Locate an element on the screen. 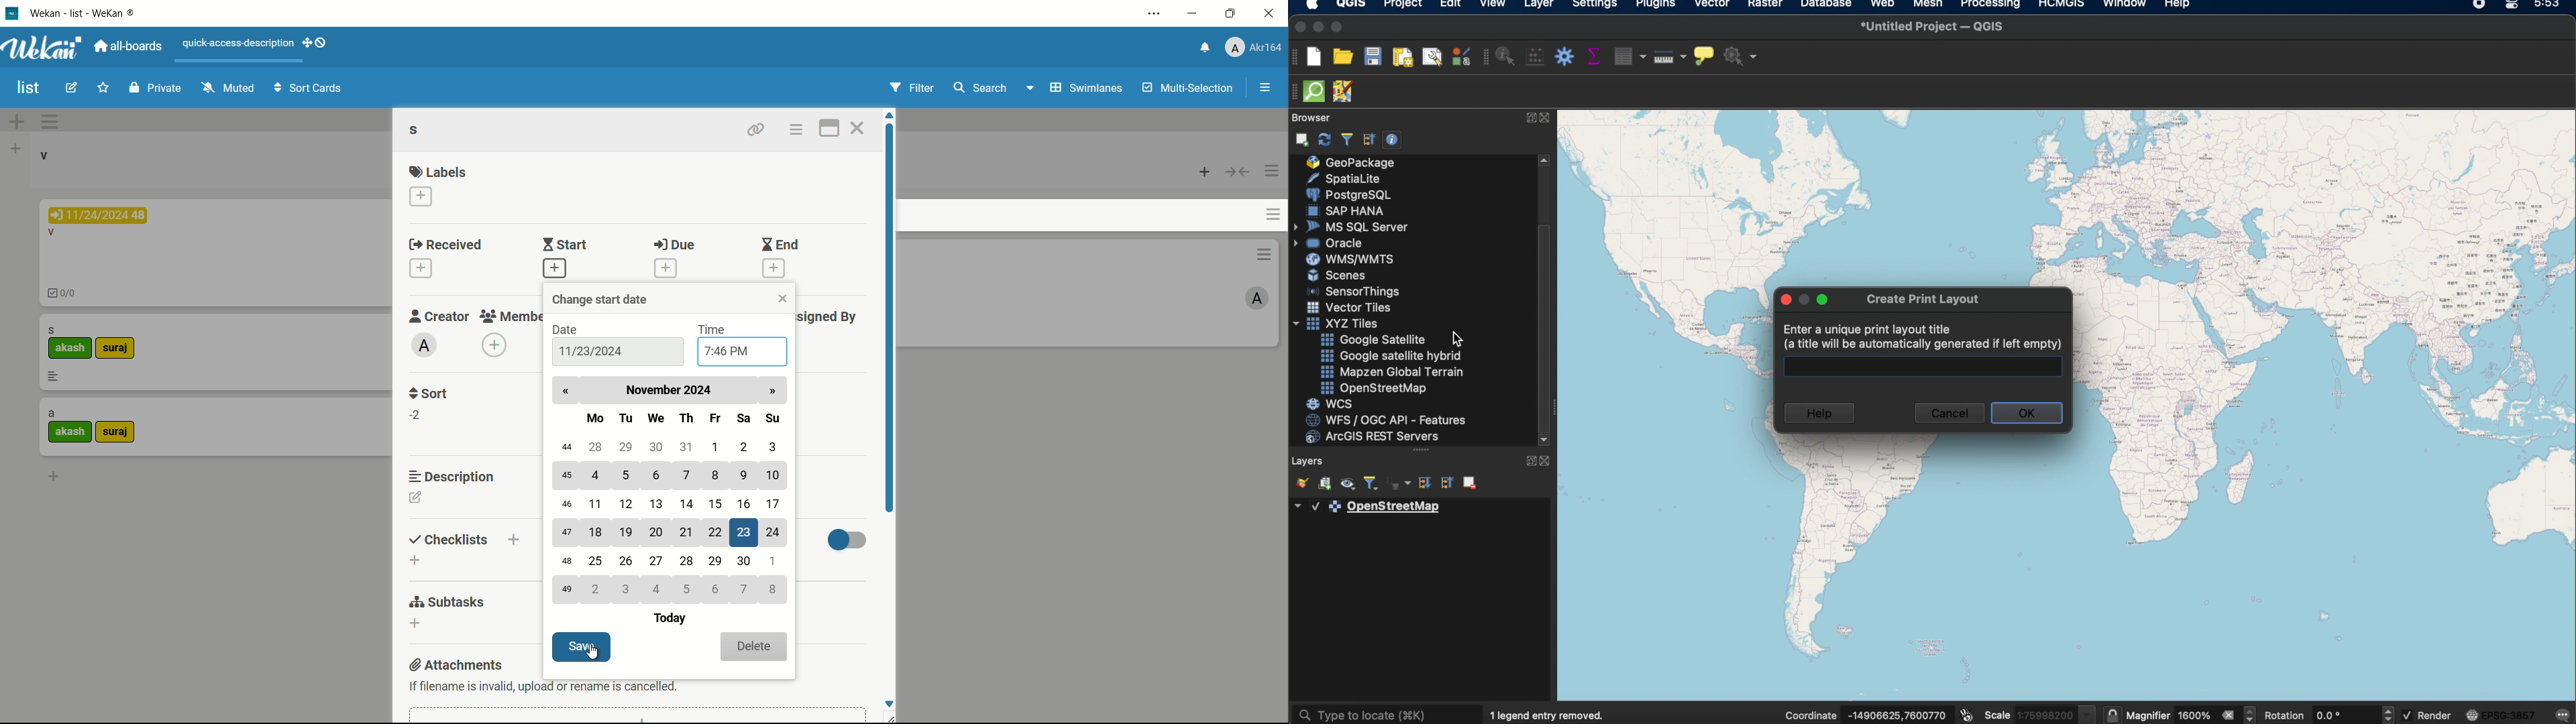 The height and width of the screenshot is (728, 2576). save is located at coordinates (582, 647).